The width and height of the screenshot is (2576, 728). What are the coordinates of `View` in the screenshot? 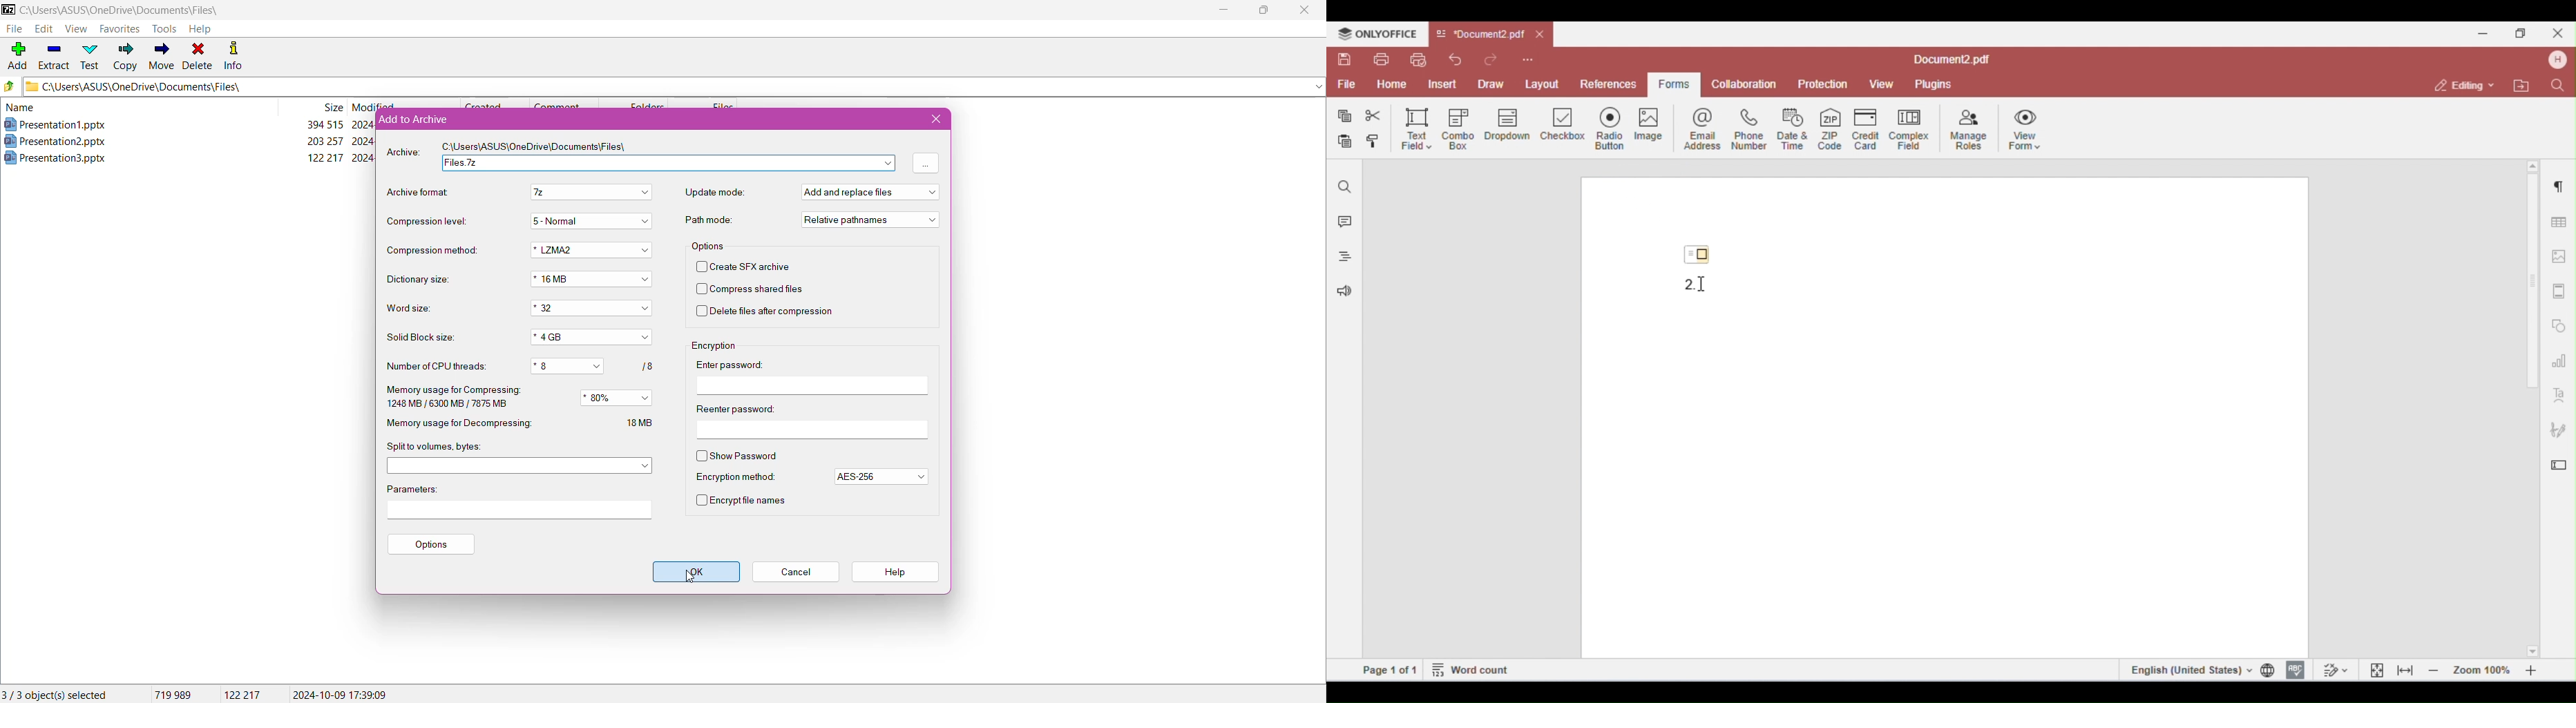 It's located at (75, 29).